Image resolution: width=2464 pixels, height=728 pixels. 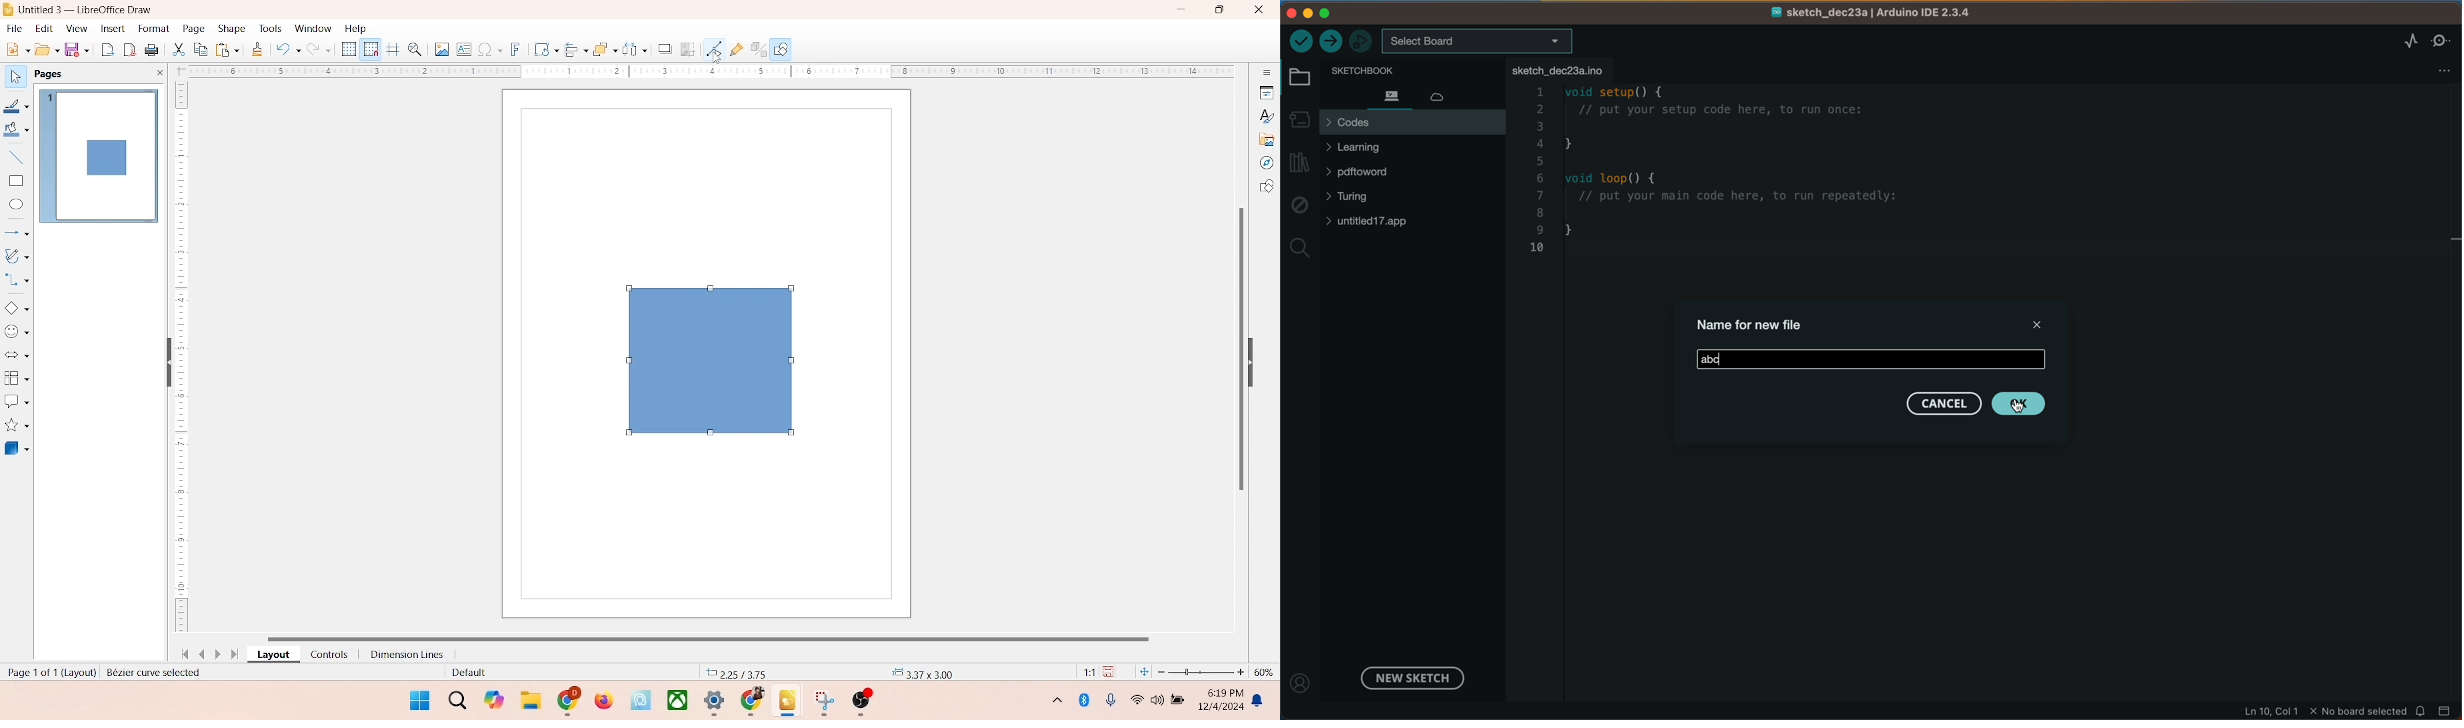 I want to click on show grid, so click(x=348, y=50).